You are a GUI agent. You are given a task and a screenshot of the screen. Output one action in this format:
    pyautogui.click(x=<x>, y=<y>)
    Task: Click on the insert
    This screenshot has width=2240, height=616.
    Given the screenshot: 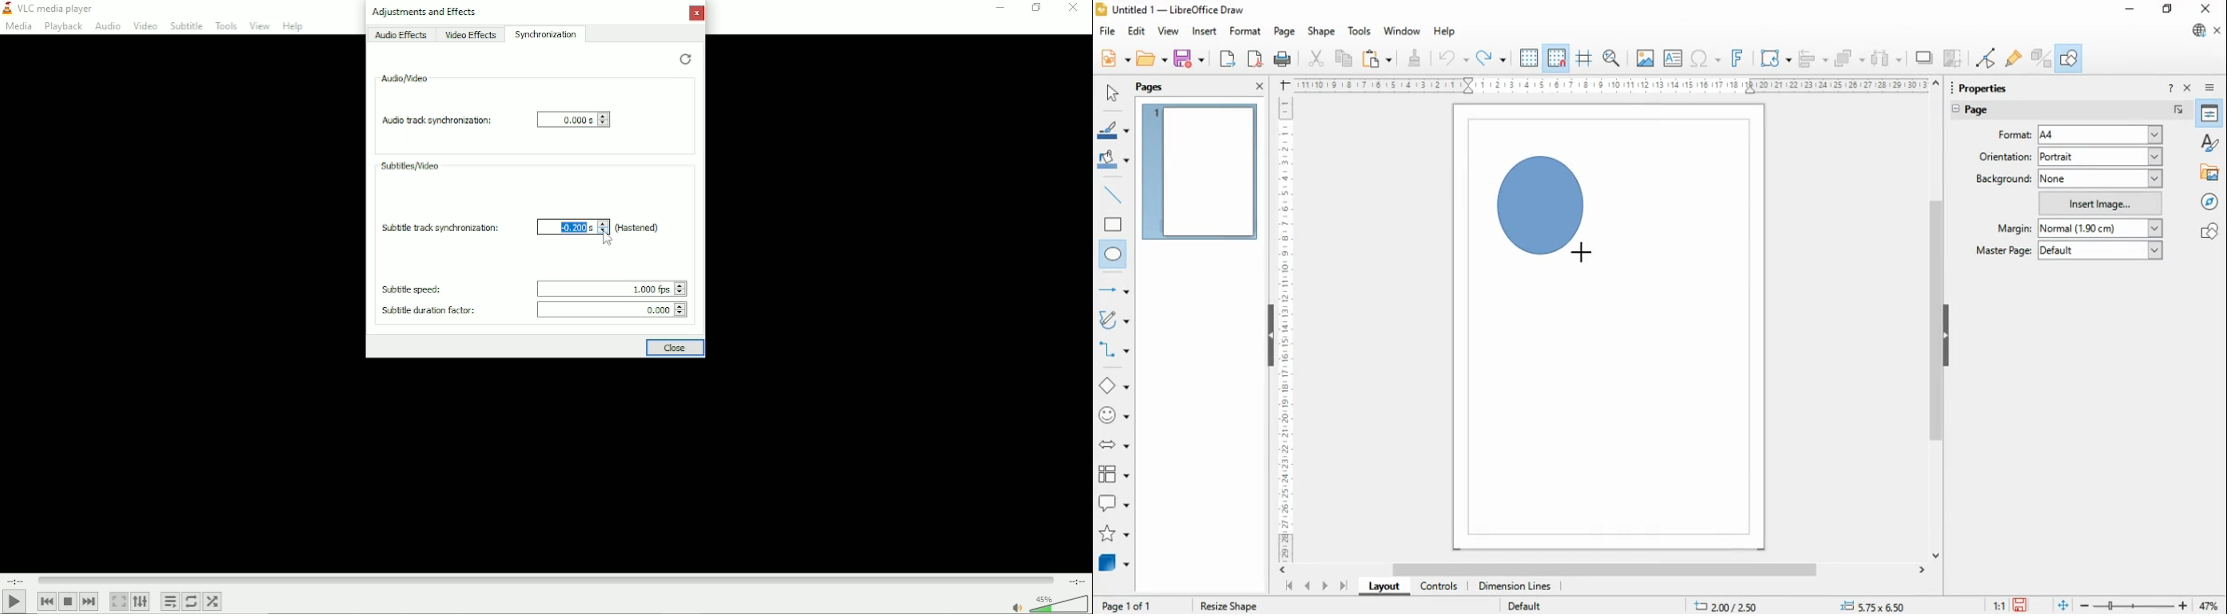 What is the action you would take?
    pyautogui.click(x=1204, y=32)
    